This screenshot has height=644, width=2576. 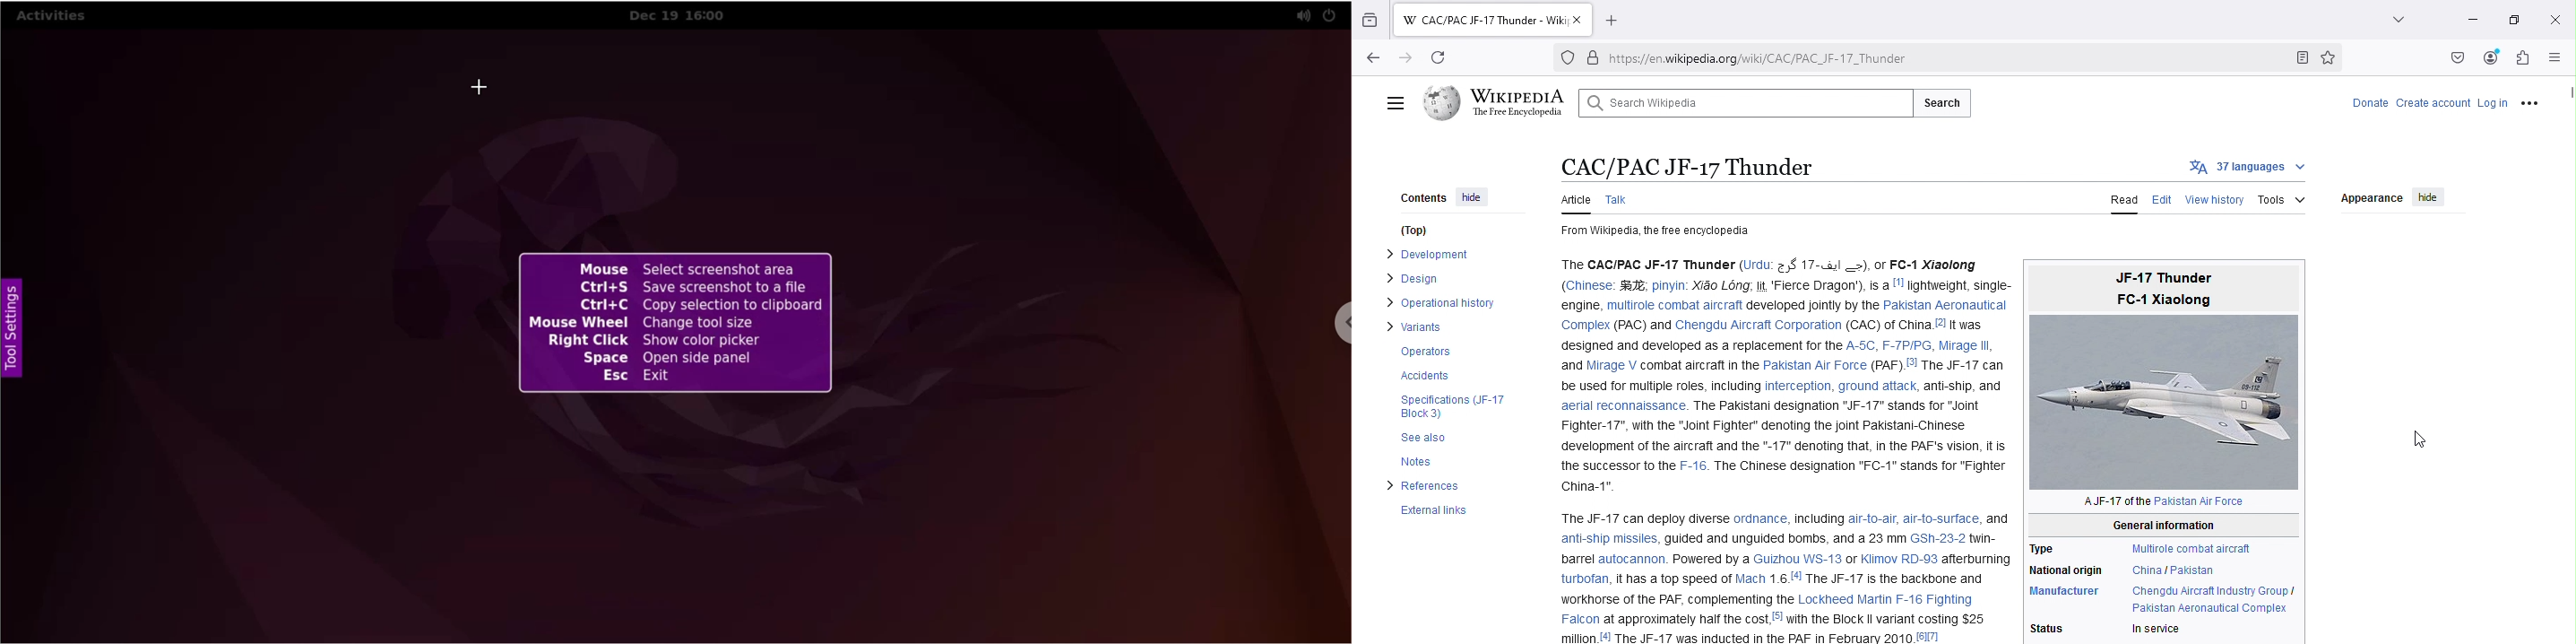 What do you see at coordinates (2163, 200) in the screenshot?
I see `edit` at bounding box center [2163, 200].